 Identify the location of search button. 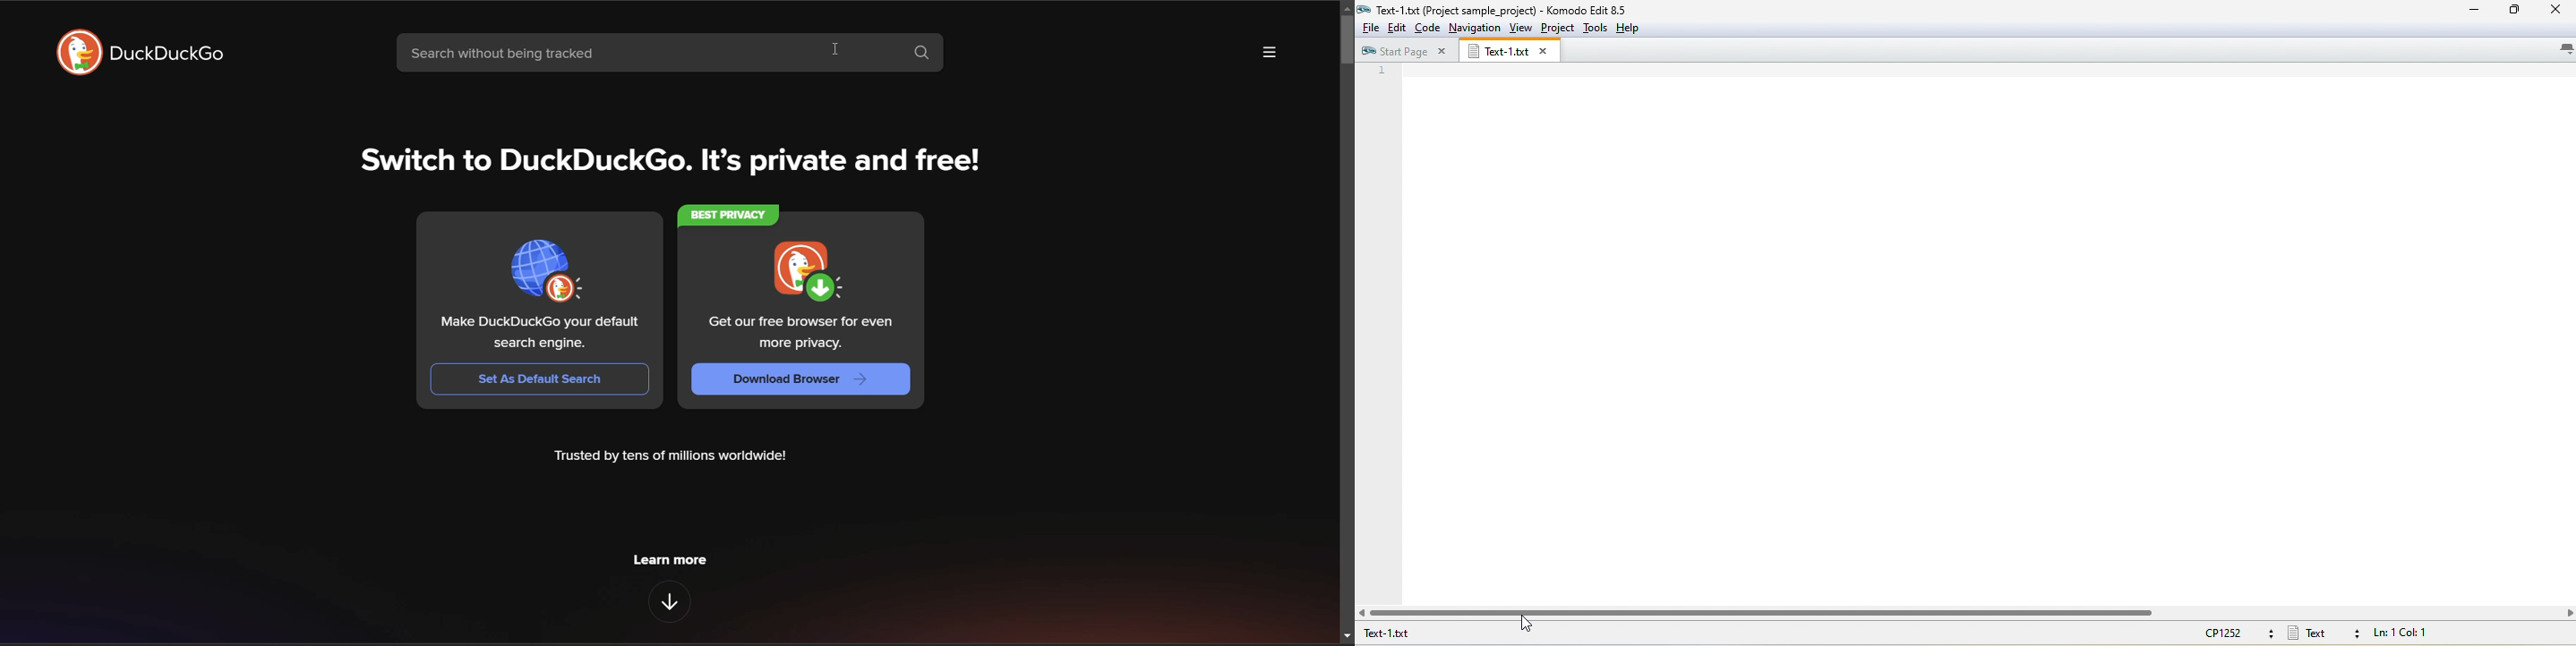
(922, 54).